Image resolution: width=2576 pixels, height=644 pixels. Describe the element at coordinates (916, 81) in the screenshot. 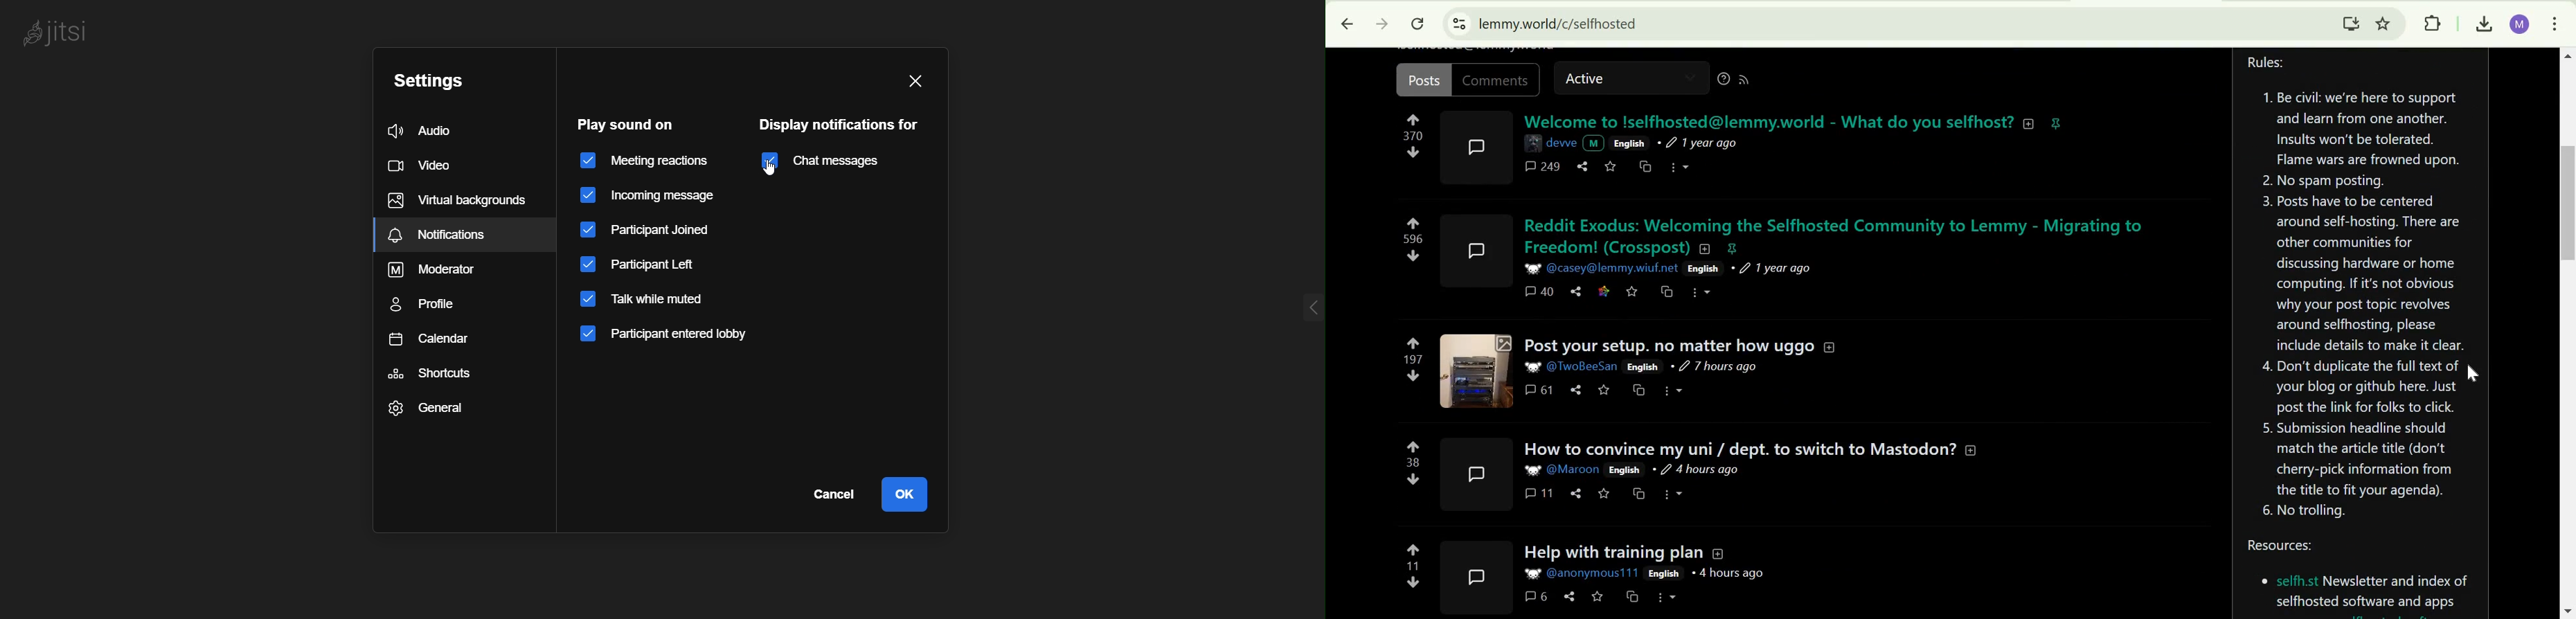

I see `close` at that location.